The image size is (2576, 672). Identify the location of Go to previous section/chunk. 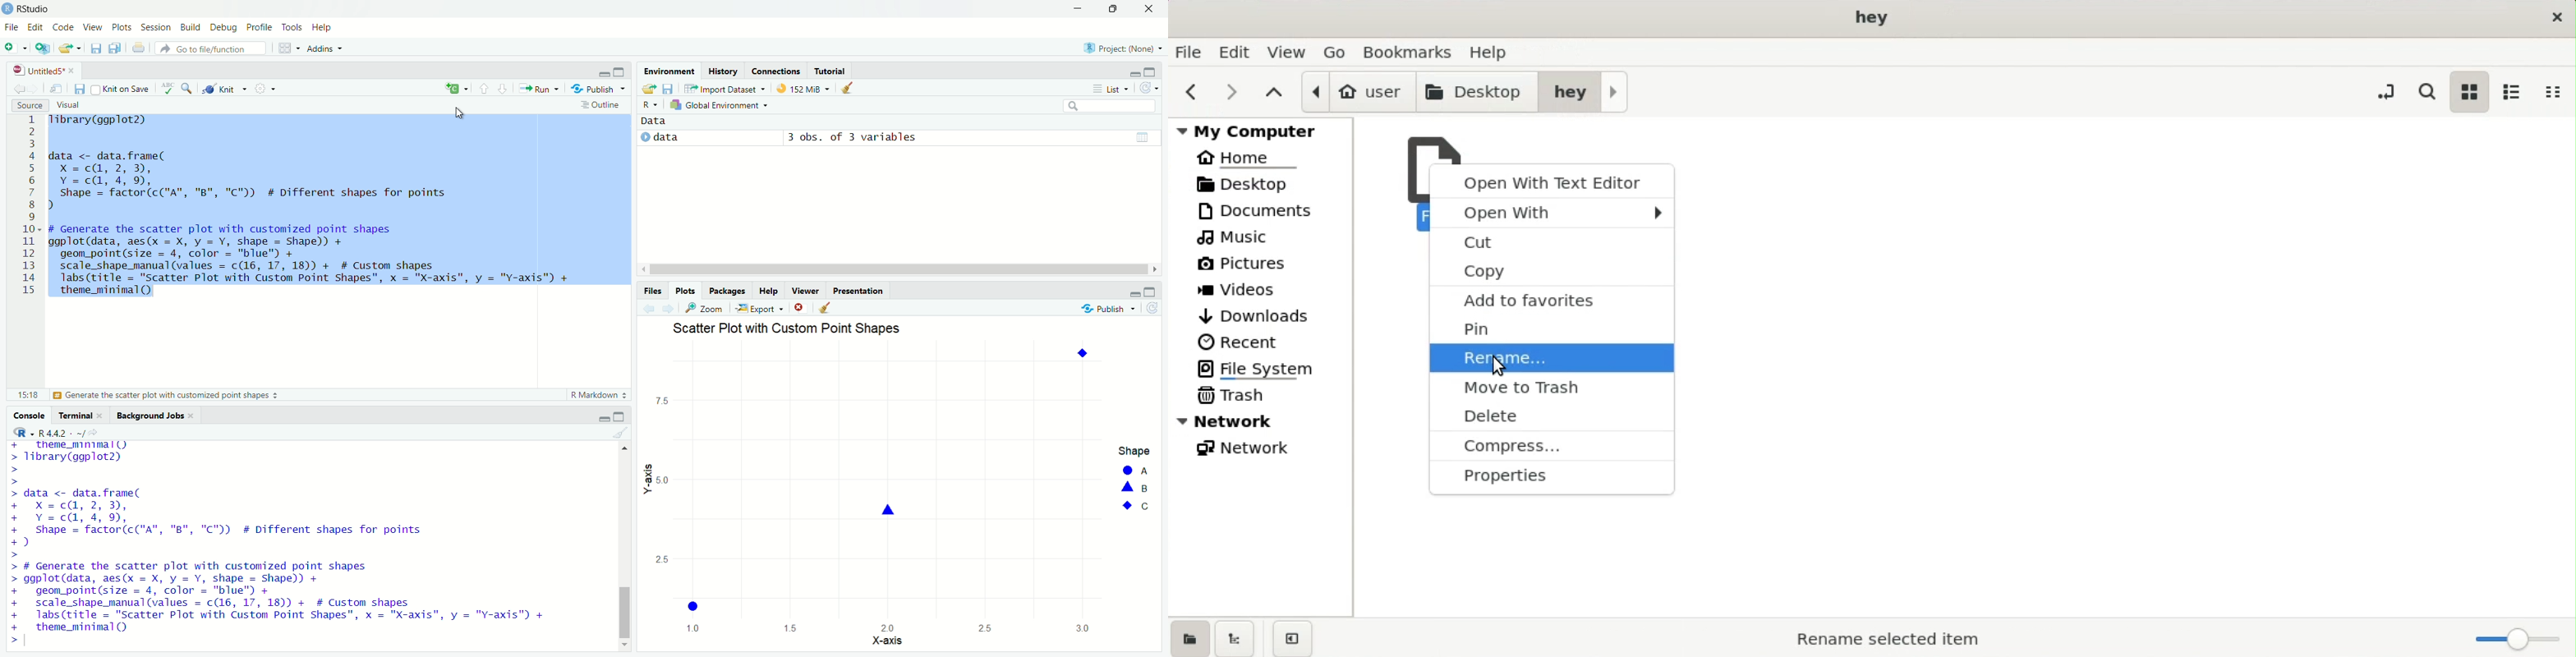
(485, 88).